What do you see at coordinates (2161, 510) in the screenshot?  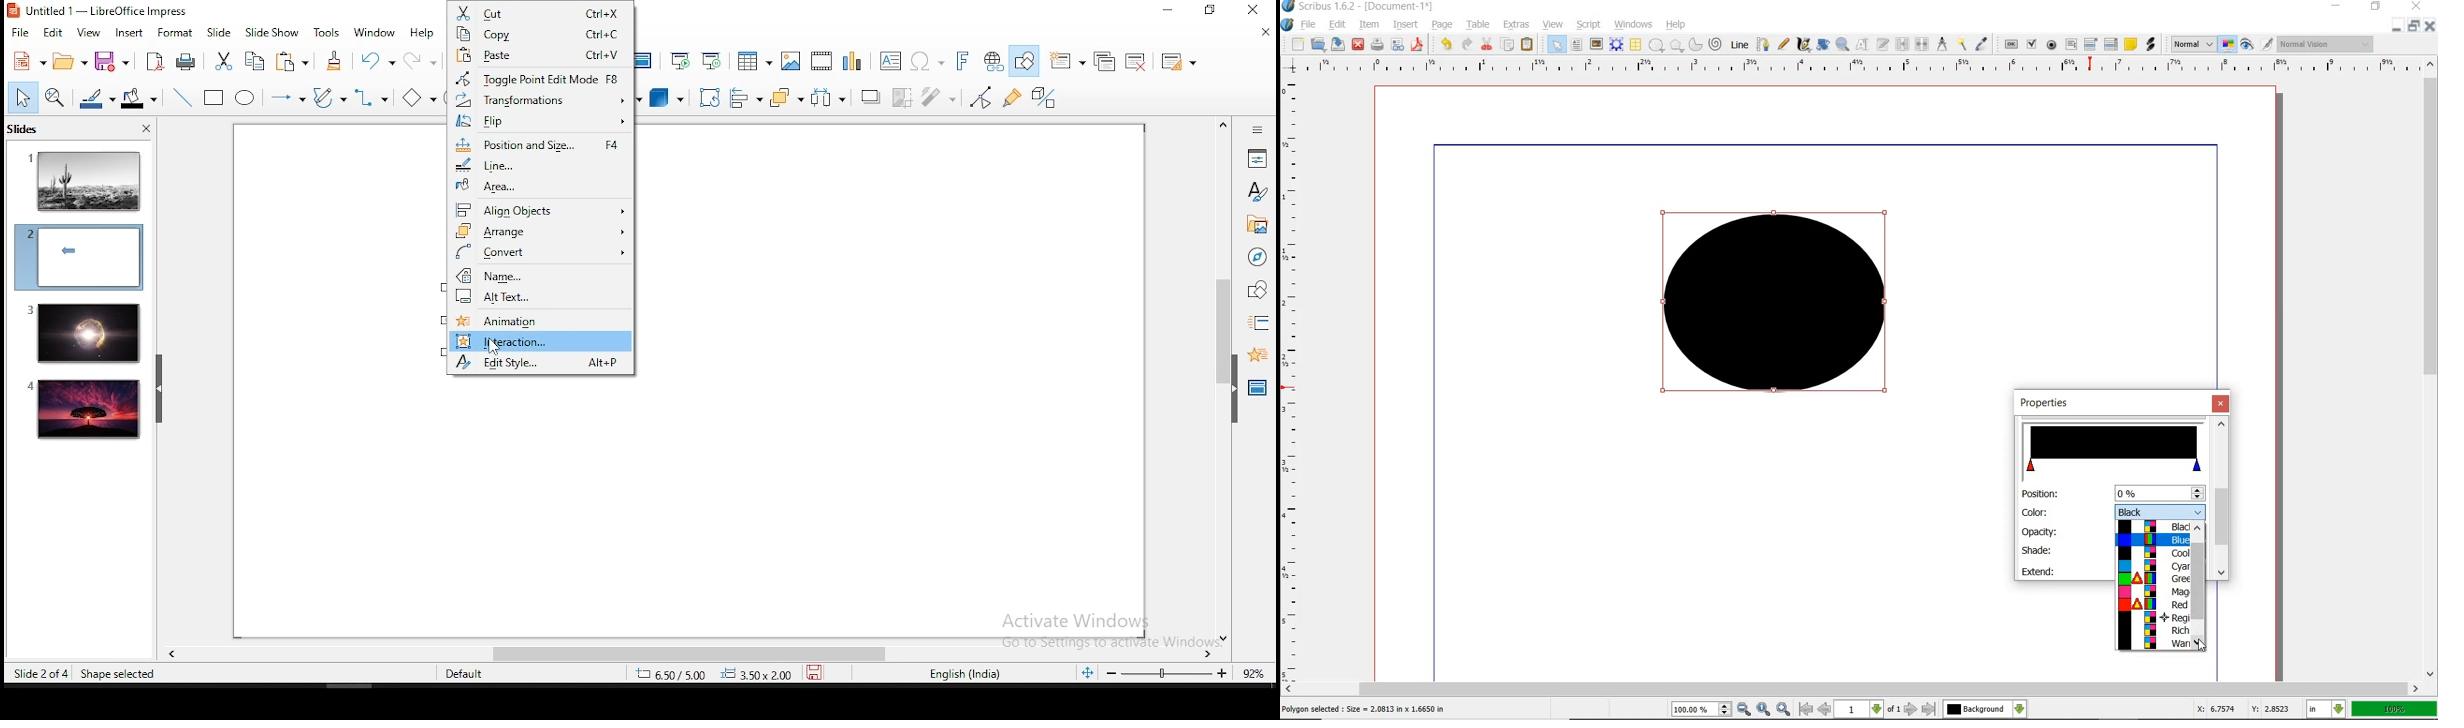 I see `color` at bounding box center [2161, 510].